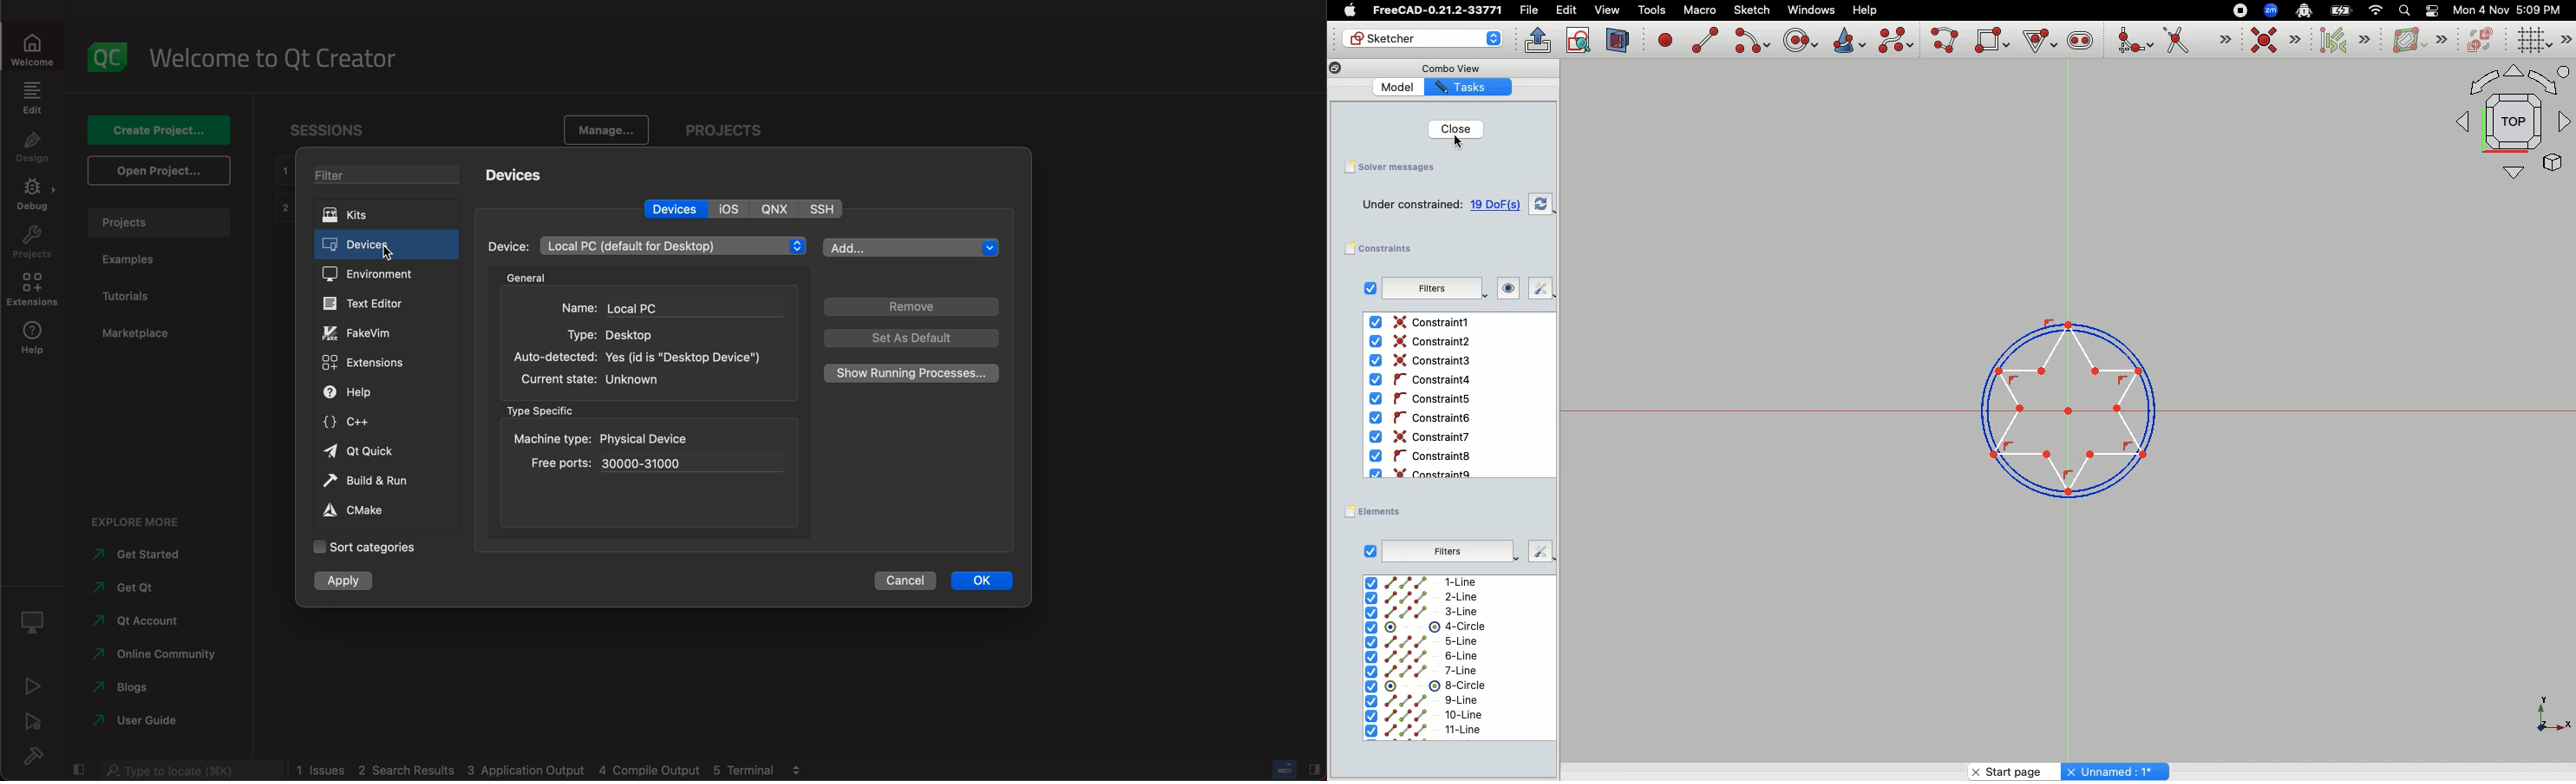 Image resolution: width=2576 pixels, height=784 pixels. What do you see at coordinates (2505, 126) in the screenshot?
I see `Top` at bounding box center [2505, 126].